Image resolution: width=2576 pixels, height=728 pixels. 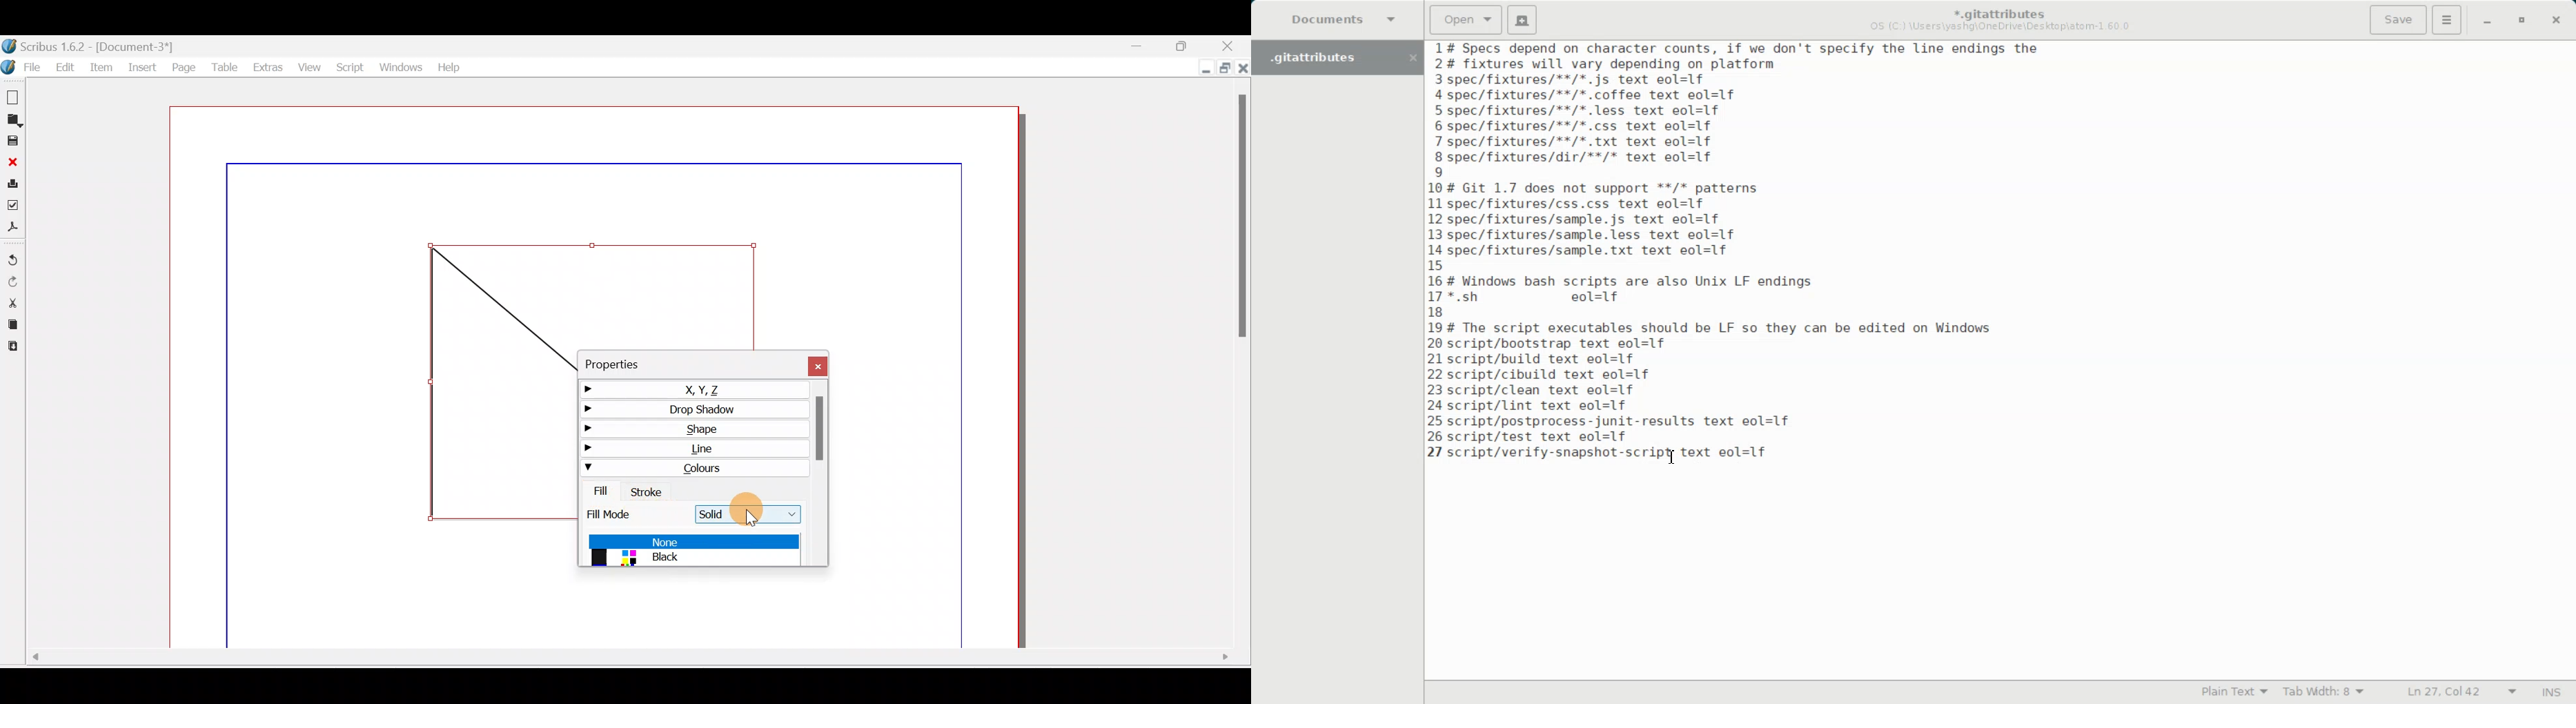 I want to click on None, so click(x=693, y=540).